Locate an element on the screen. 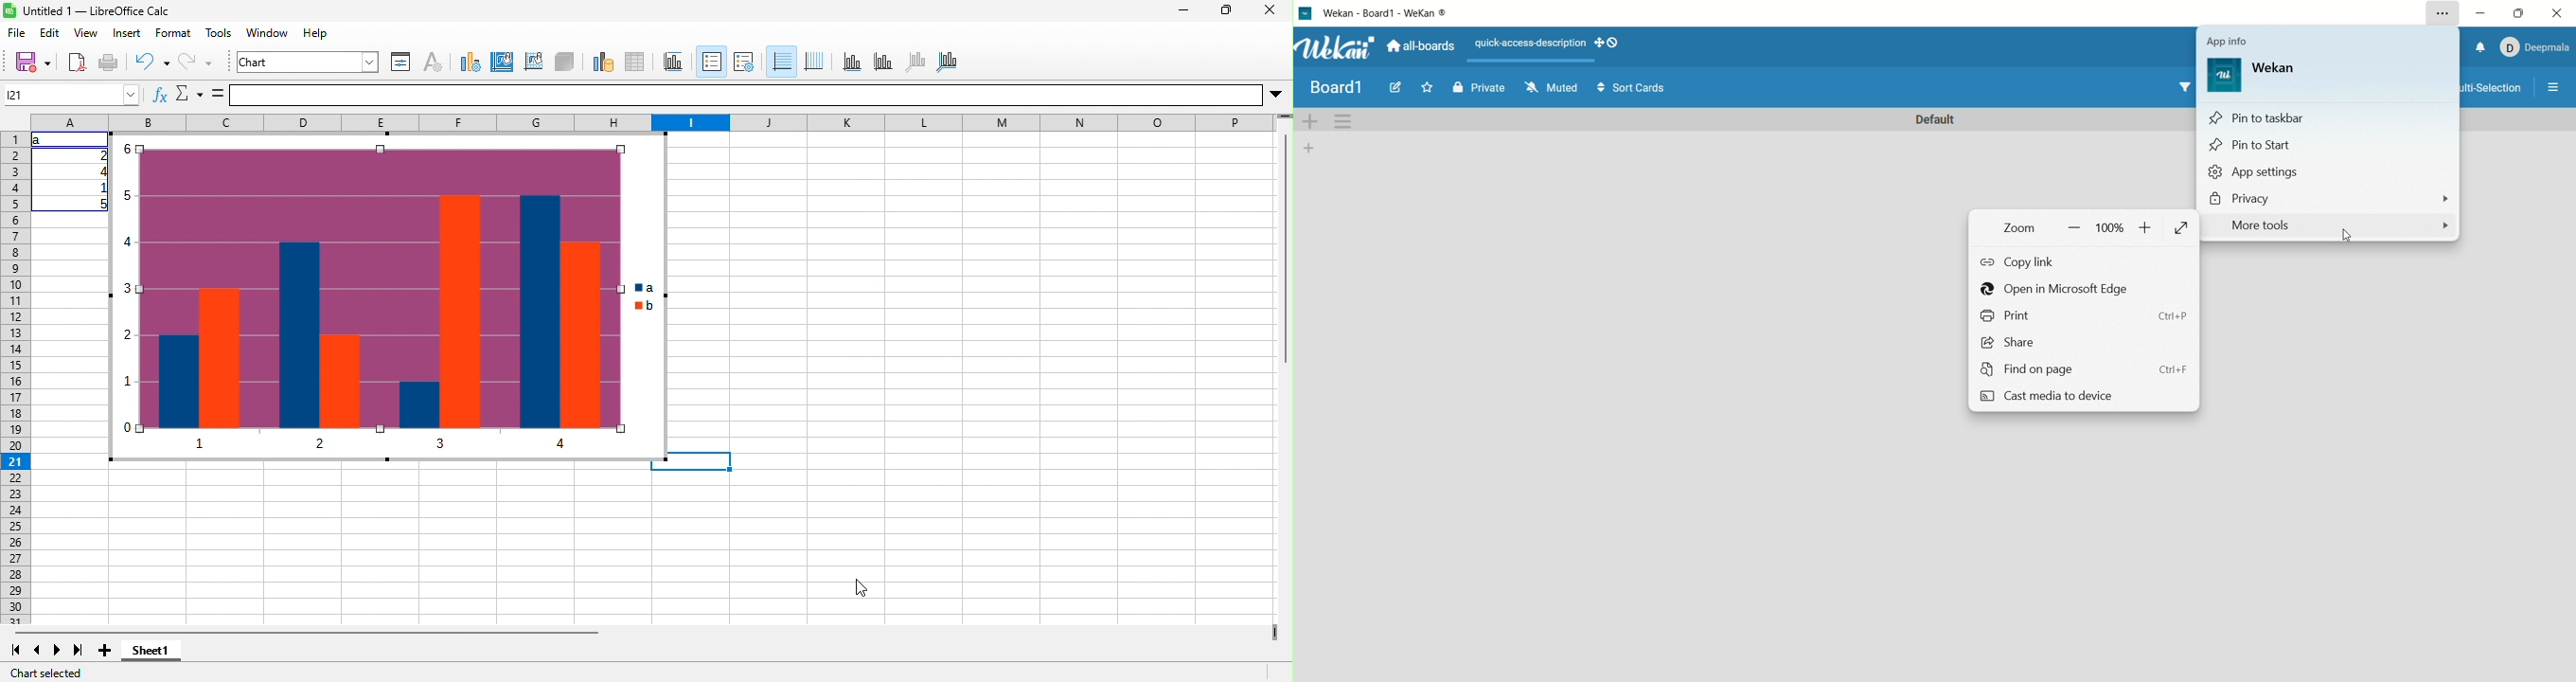 The image size is (2576, 700). vertical grids is located at coordinates (814, 63).